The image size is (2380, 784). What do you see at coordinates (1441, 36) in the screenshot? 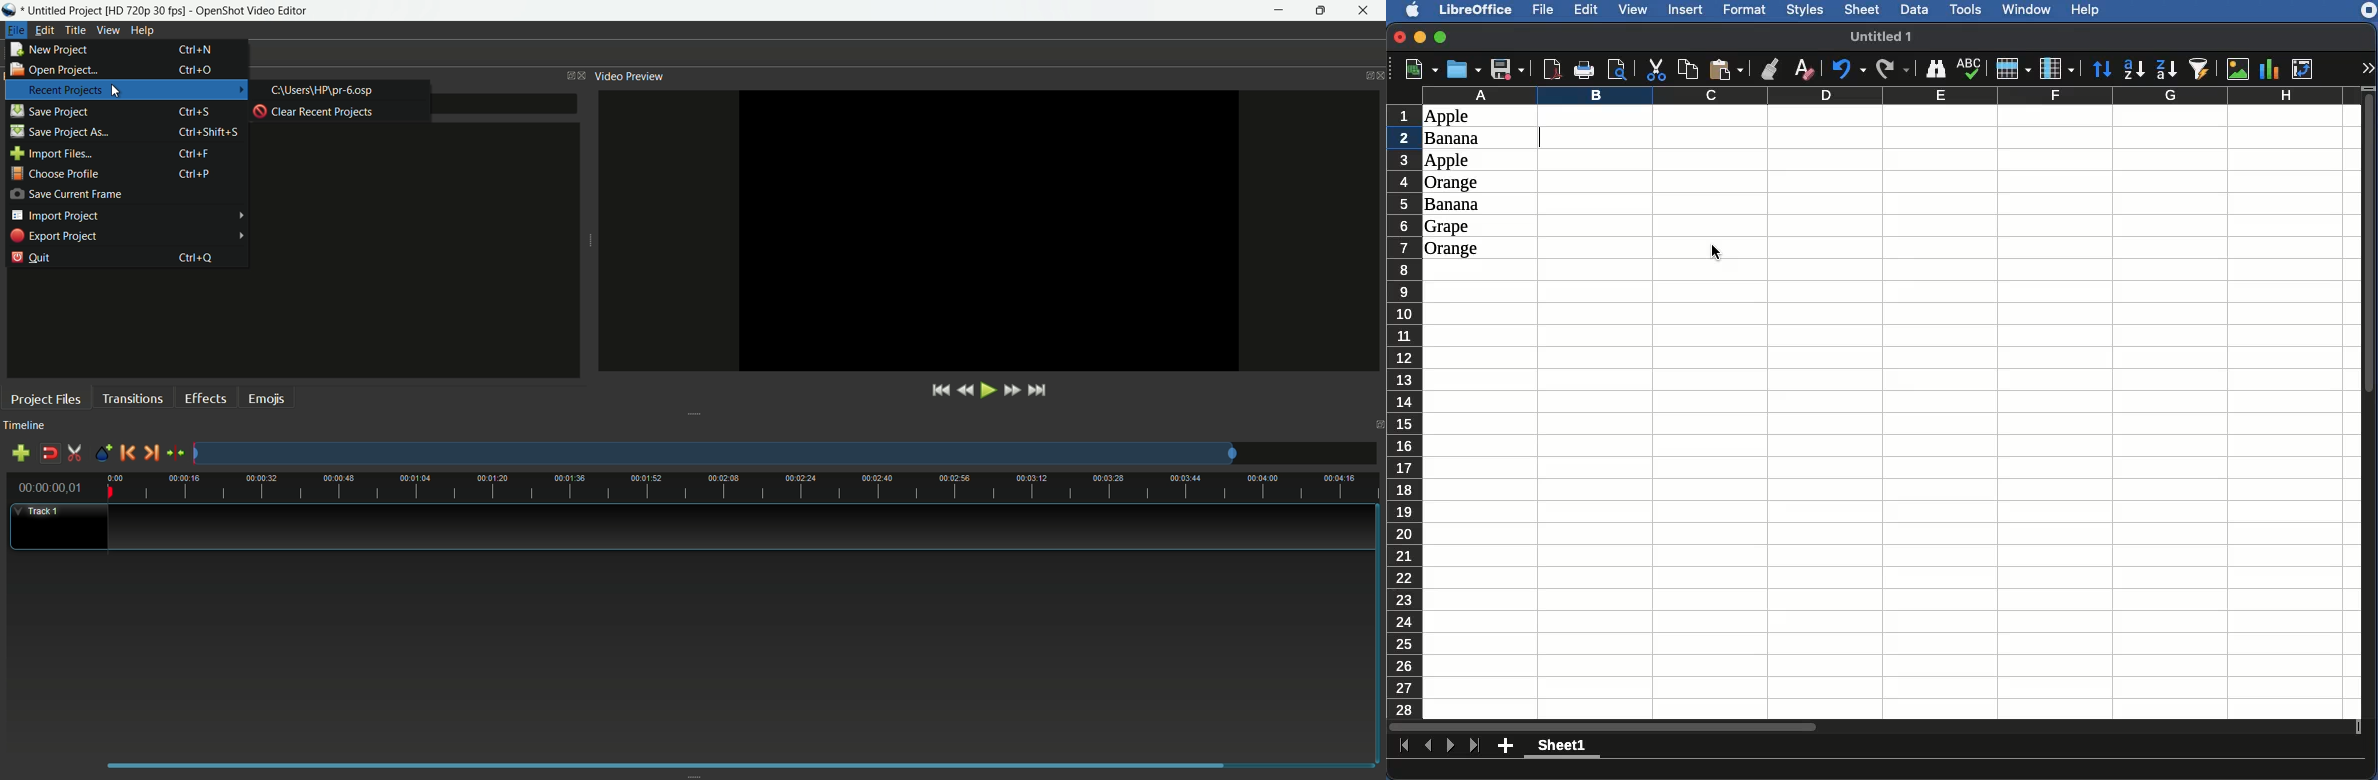
I see `Maximize` at bounding box center [1441, 36].